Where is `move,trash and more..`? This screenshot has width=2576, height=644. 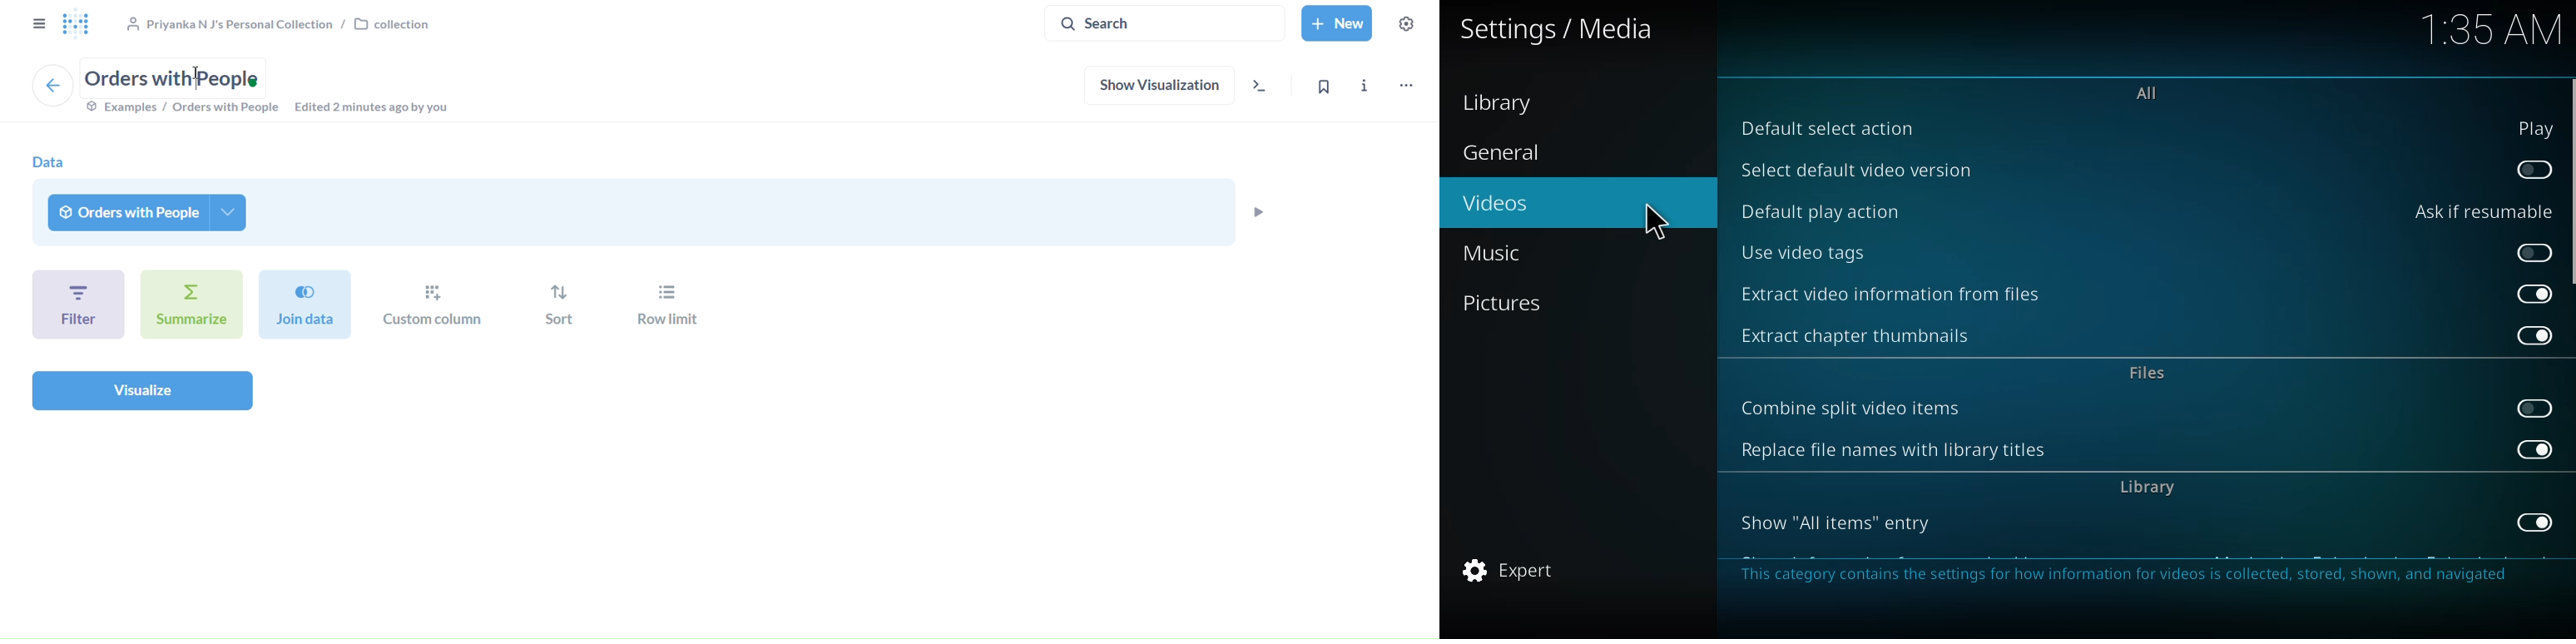 move,trash and more.. is located at coordinates (1406, 86).